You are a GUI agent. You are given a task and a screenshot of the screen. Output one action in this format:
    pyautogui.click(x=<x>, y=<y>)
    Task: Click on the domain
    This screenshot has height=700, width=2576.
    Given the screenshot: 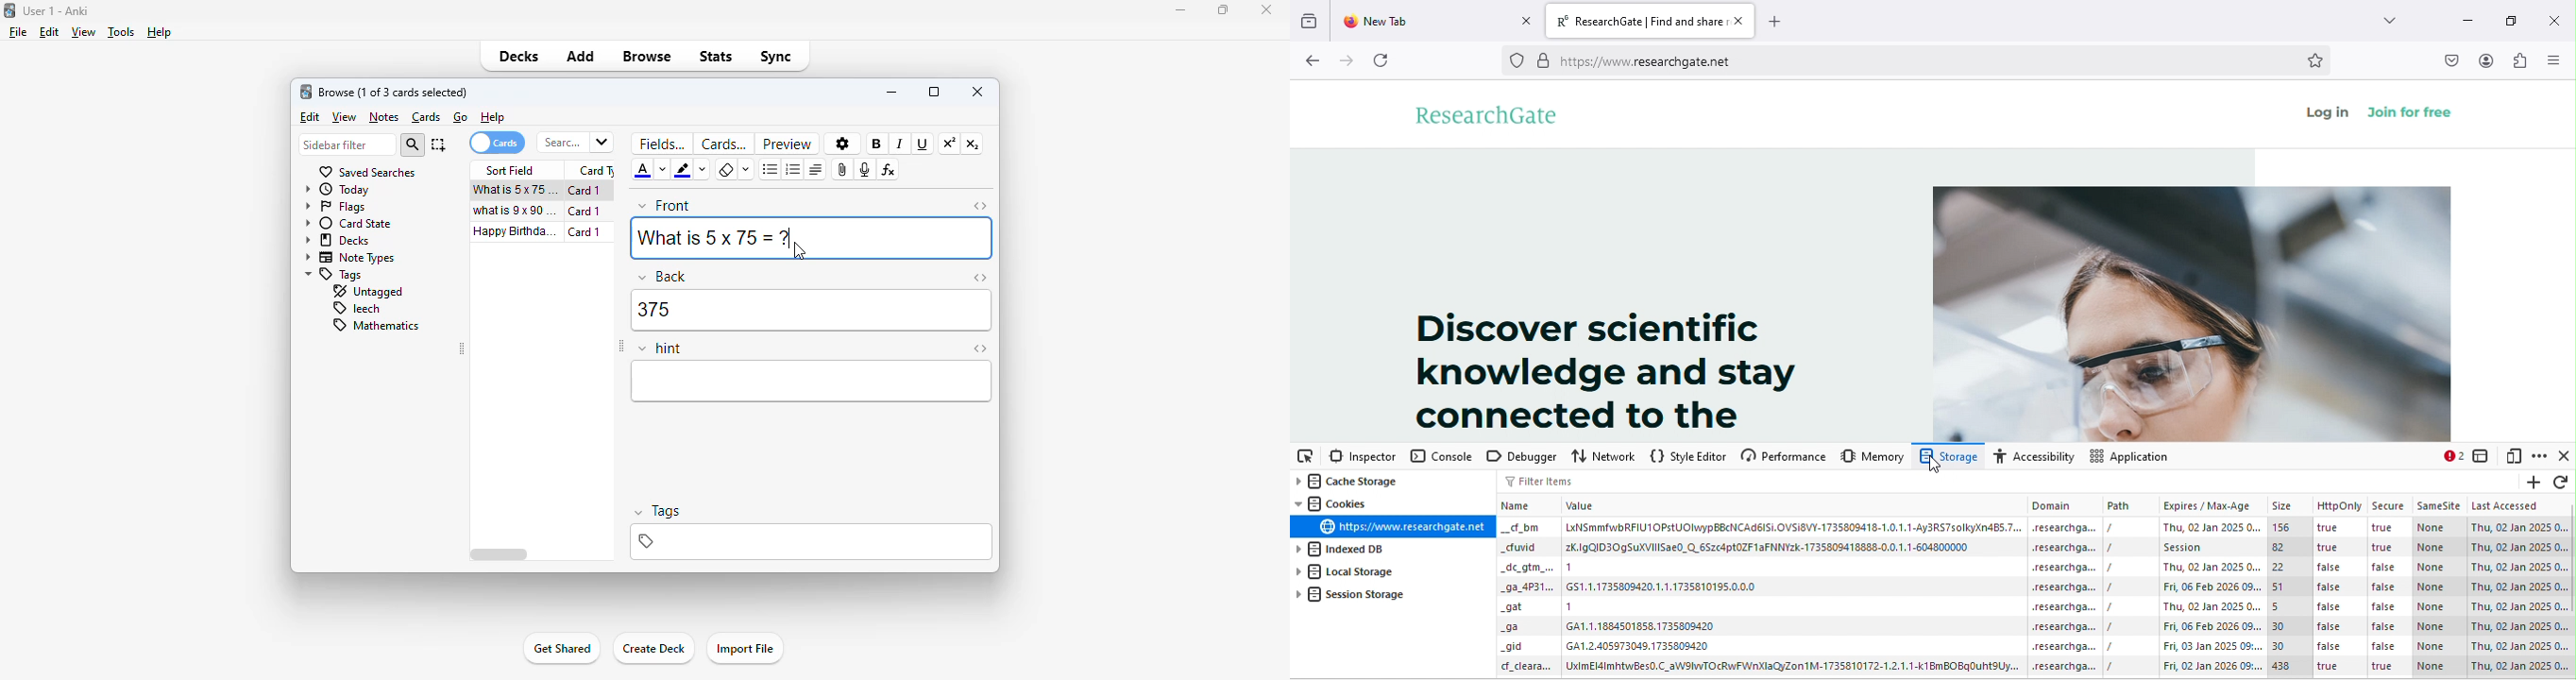 What is the action you would take?
    pyautogui.click(x=2064, y=608)
    